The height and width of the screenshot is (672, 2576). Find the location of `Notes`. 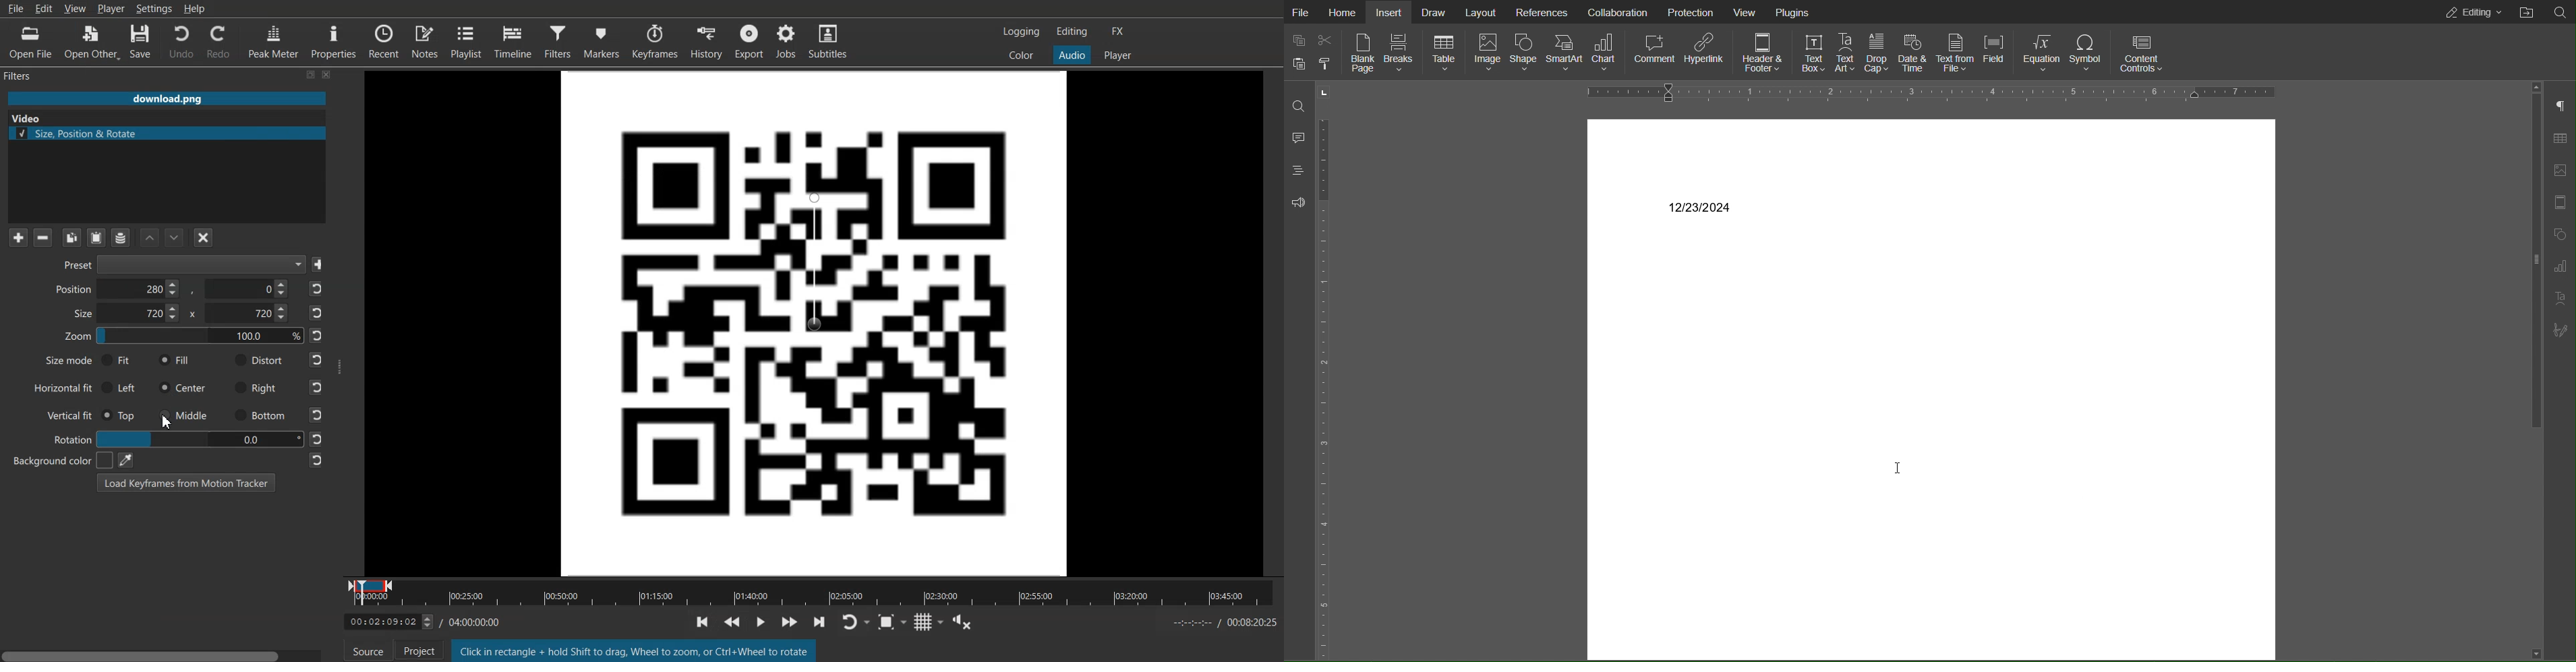

Notes is located at coordinates (425, 41).